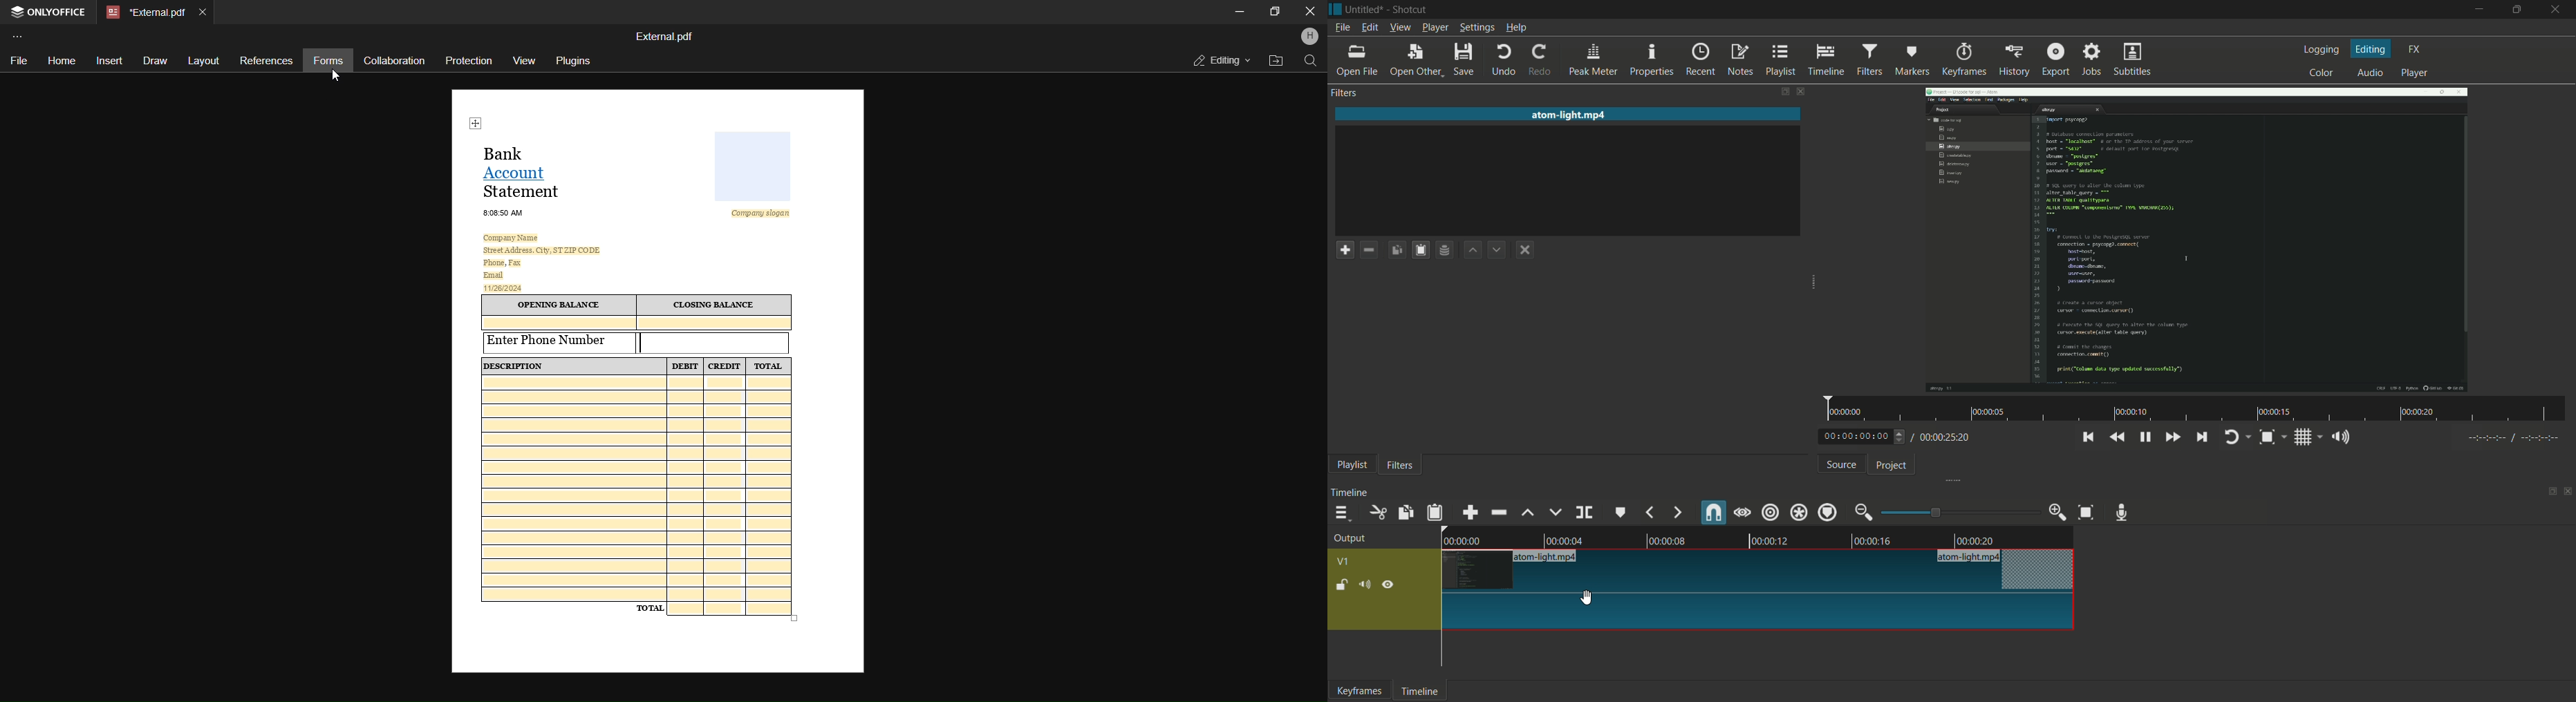  I want to click on timeline menu, so click(1342, 514).